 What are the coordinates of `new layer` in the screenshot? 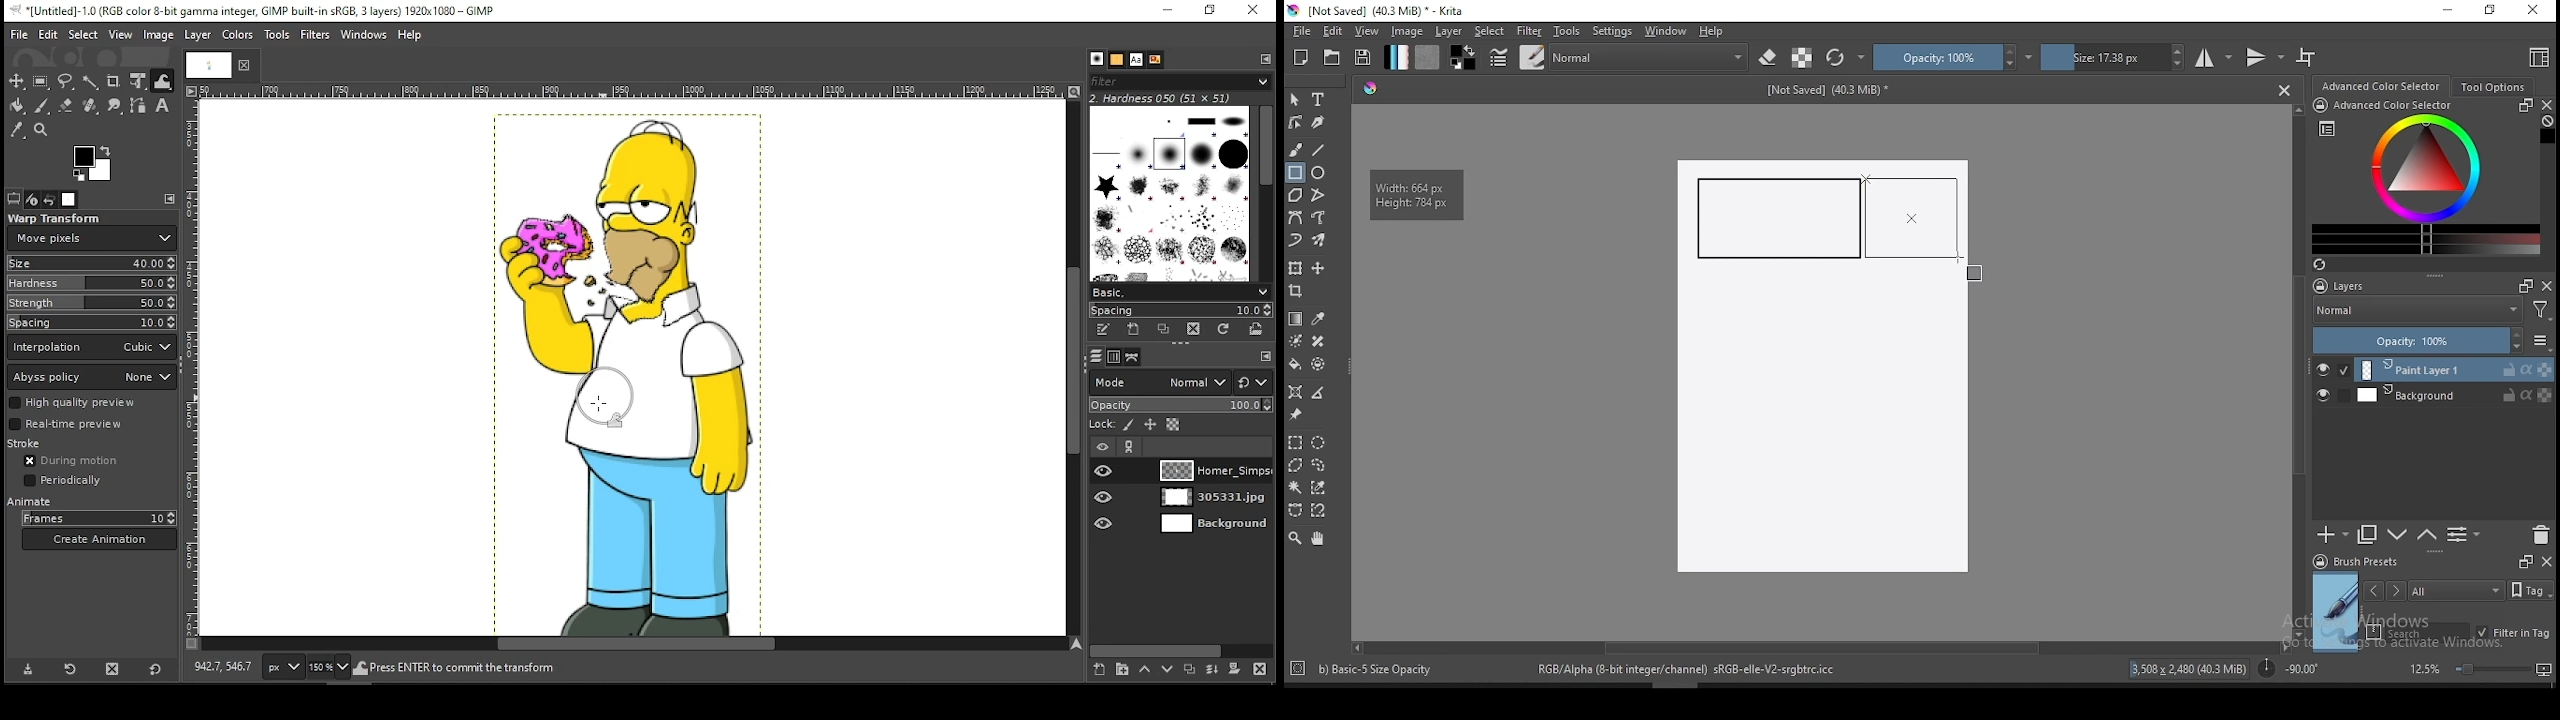 It's located at (2333, 534).